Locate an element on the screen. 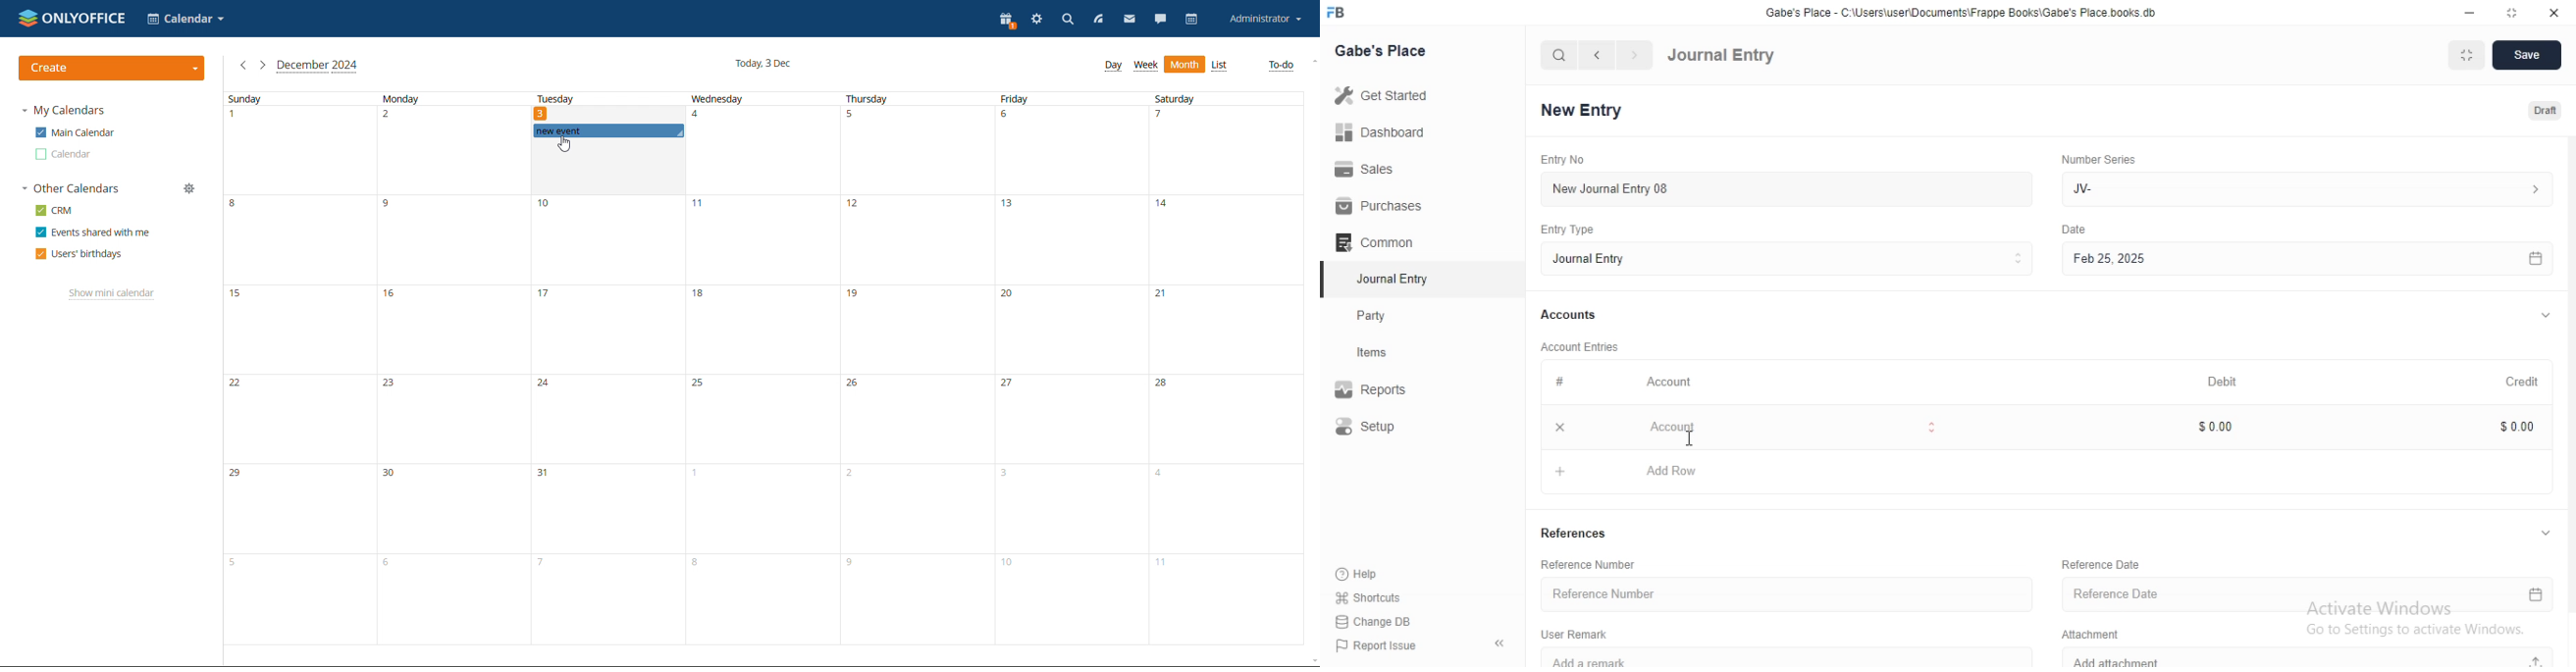  Sales is located at coordinates (1376, 170).